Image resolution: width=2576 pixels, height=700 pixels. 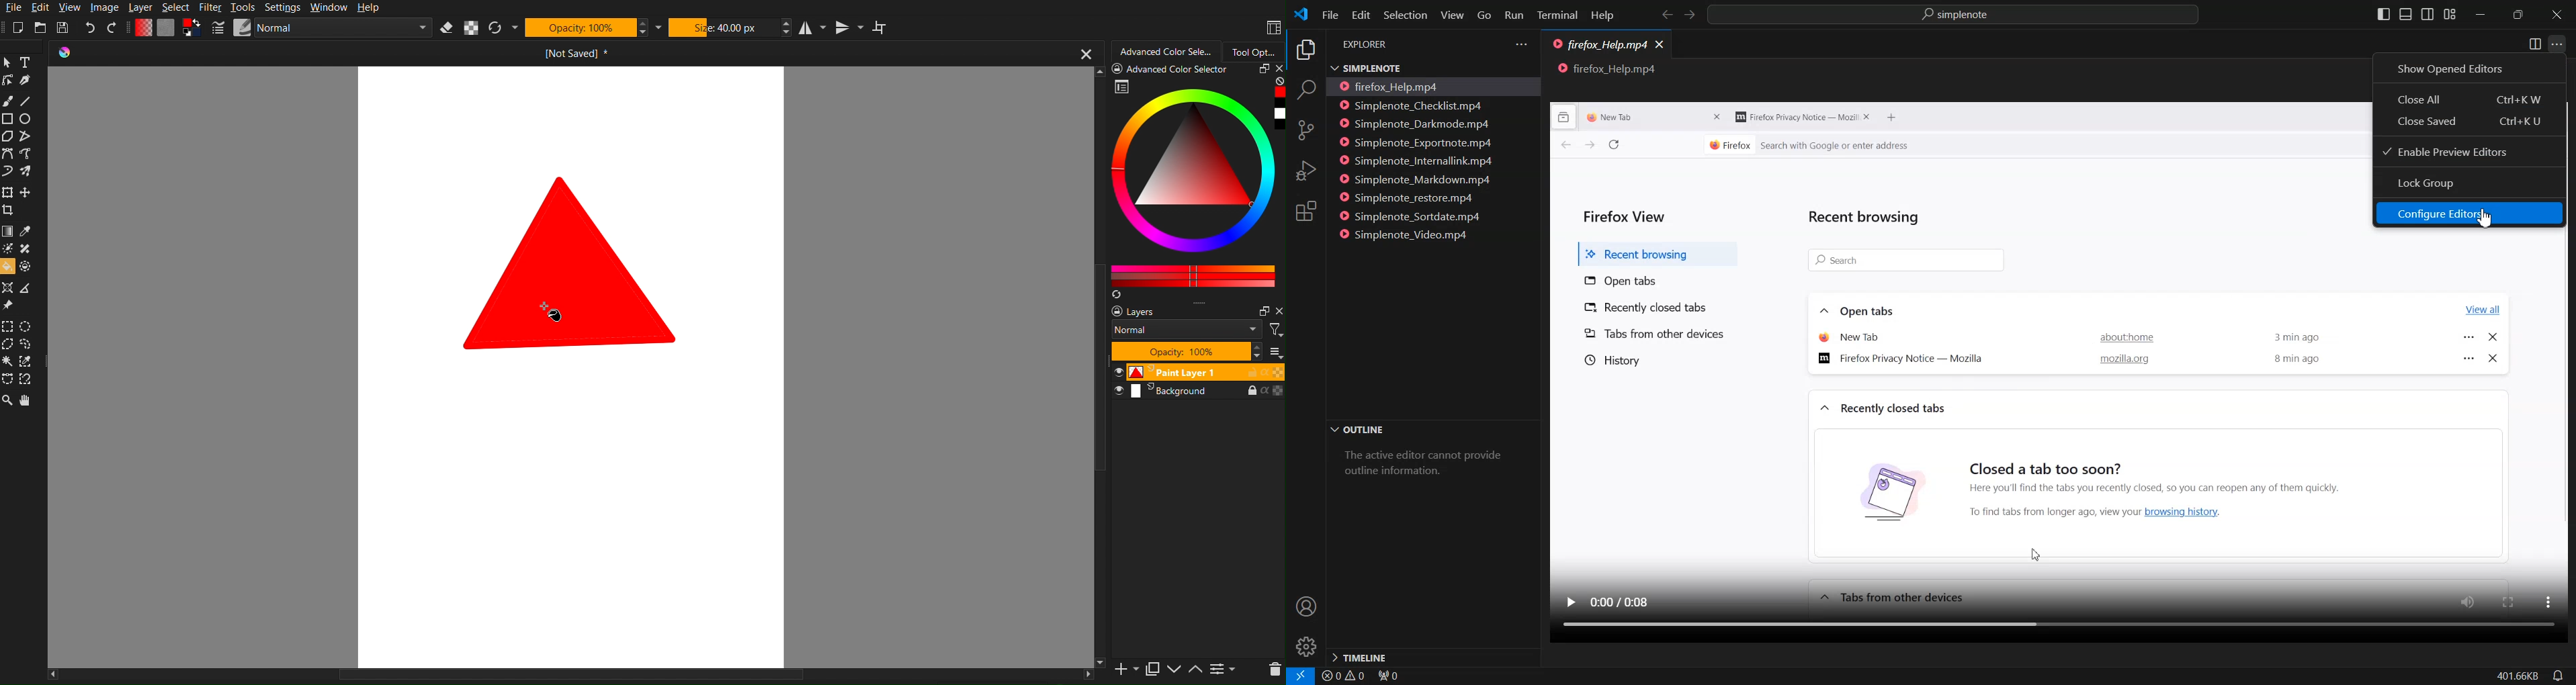 I want to click on Zoom, so click(x=8, y=399).